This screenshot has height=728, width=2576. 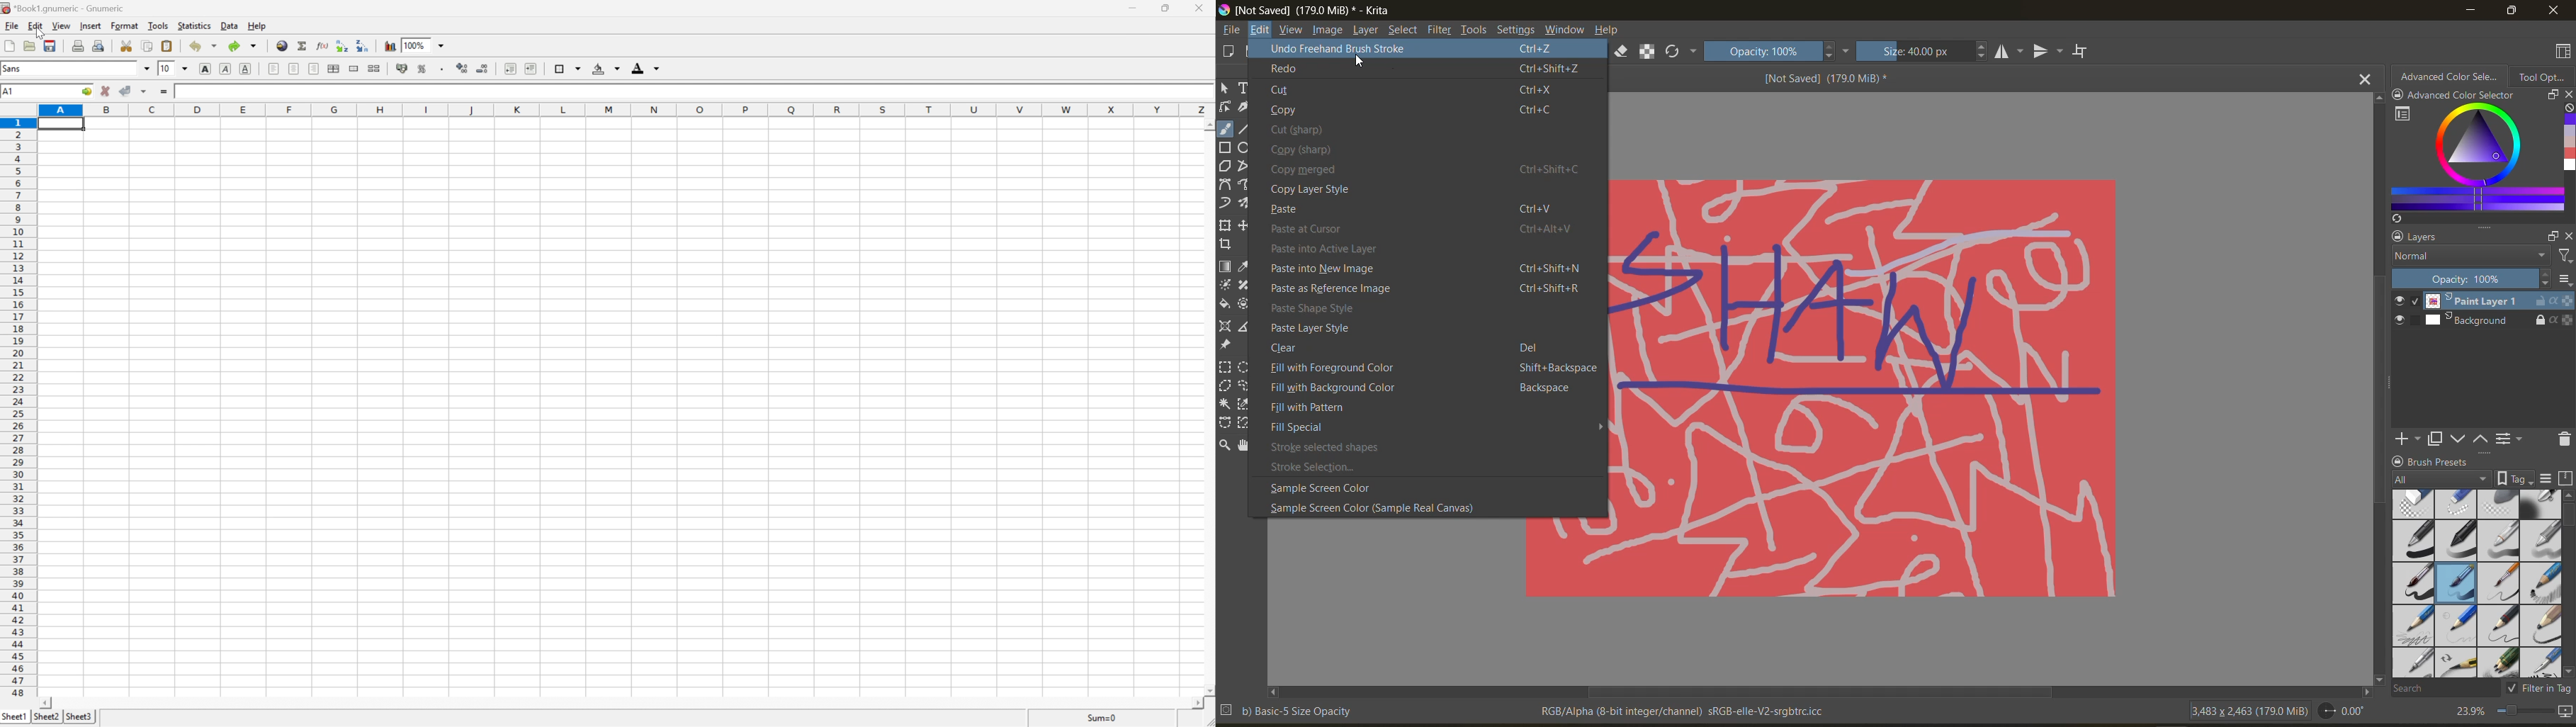 I want to click on paste, so click(x=166, y=45).